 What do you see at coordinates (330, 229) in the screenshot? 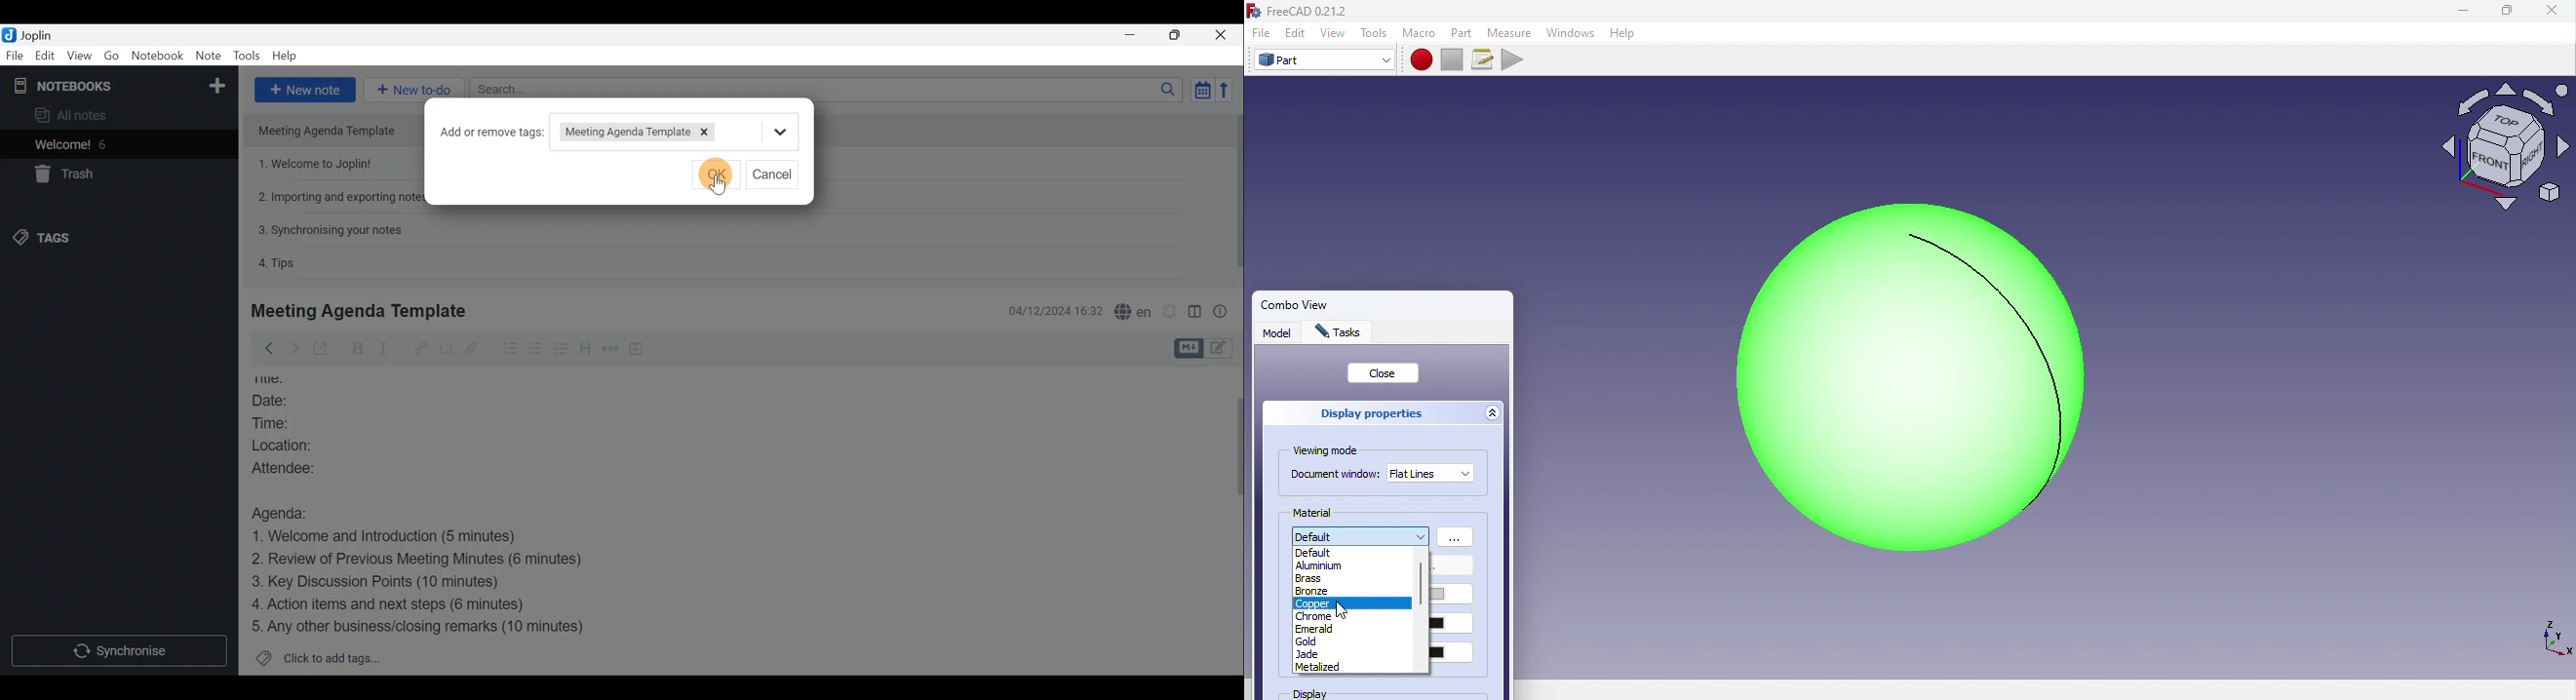
I see `3. Synchronising your notes` at bounding box center [330, 229].